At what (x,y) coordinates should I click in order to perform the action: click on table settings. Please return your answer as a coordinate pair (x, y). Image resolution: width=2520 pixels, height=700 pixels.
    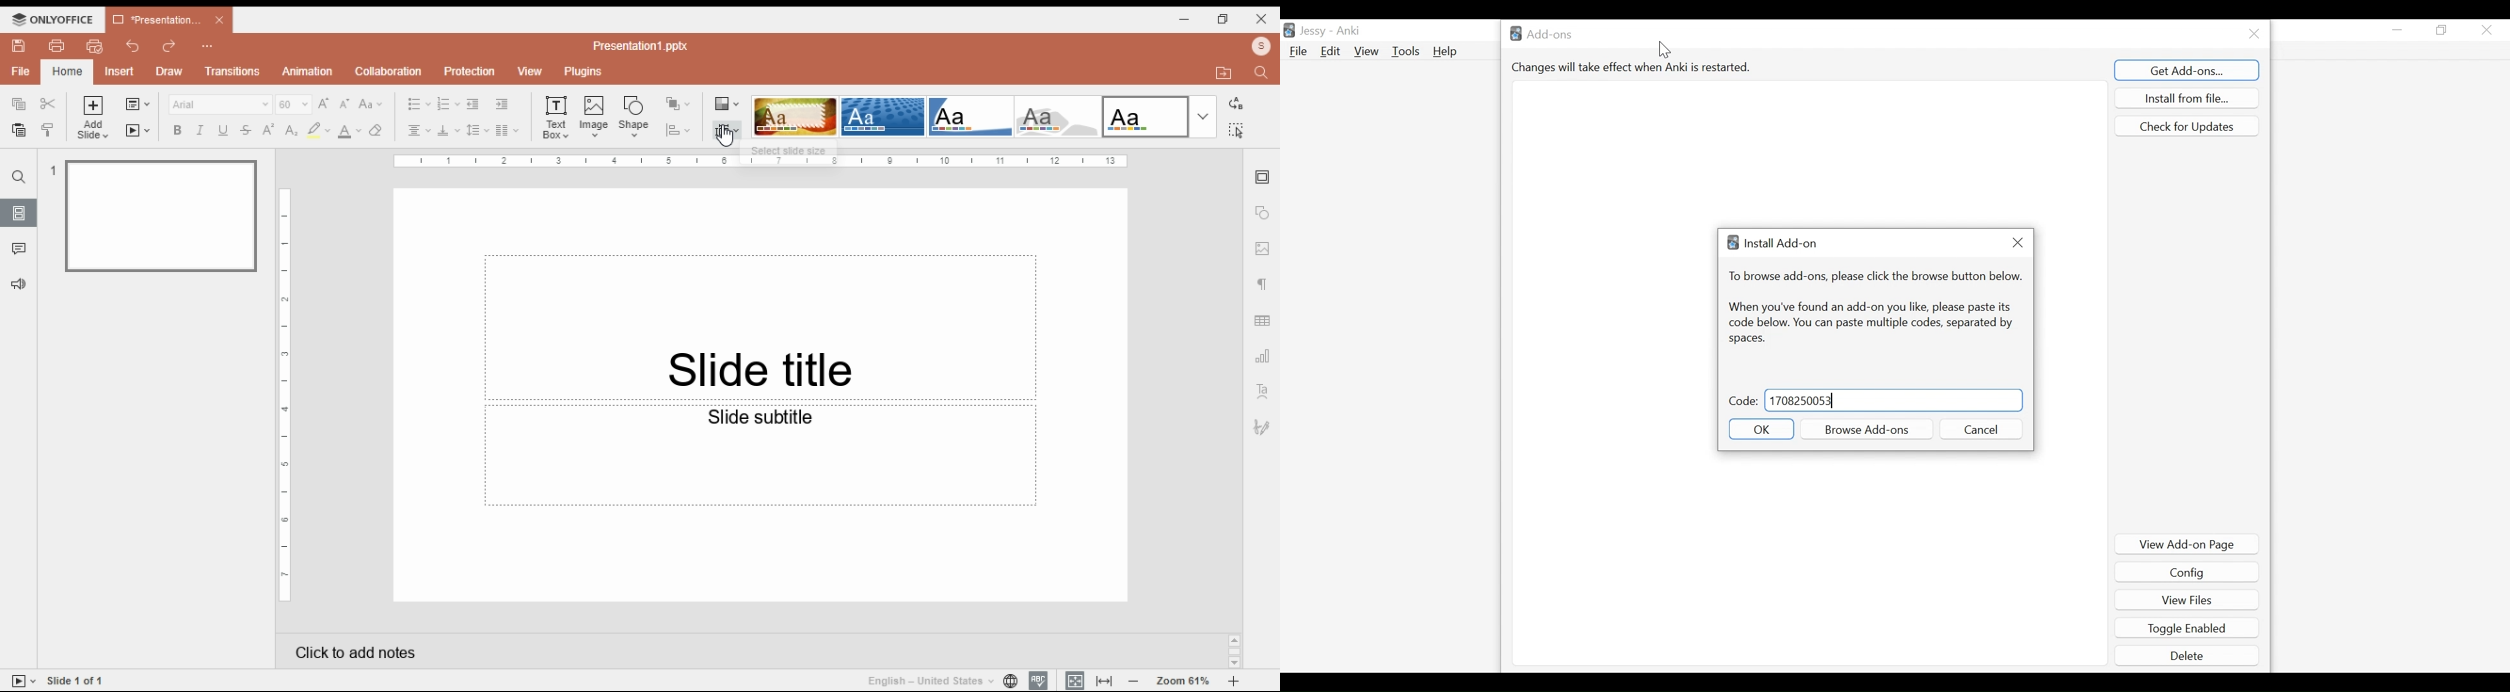
    Looking at the image, I should click on (1264, 323).